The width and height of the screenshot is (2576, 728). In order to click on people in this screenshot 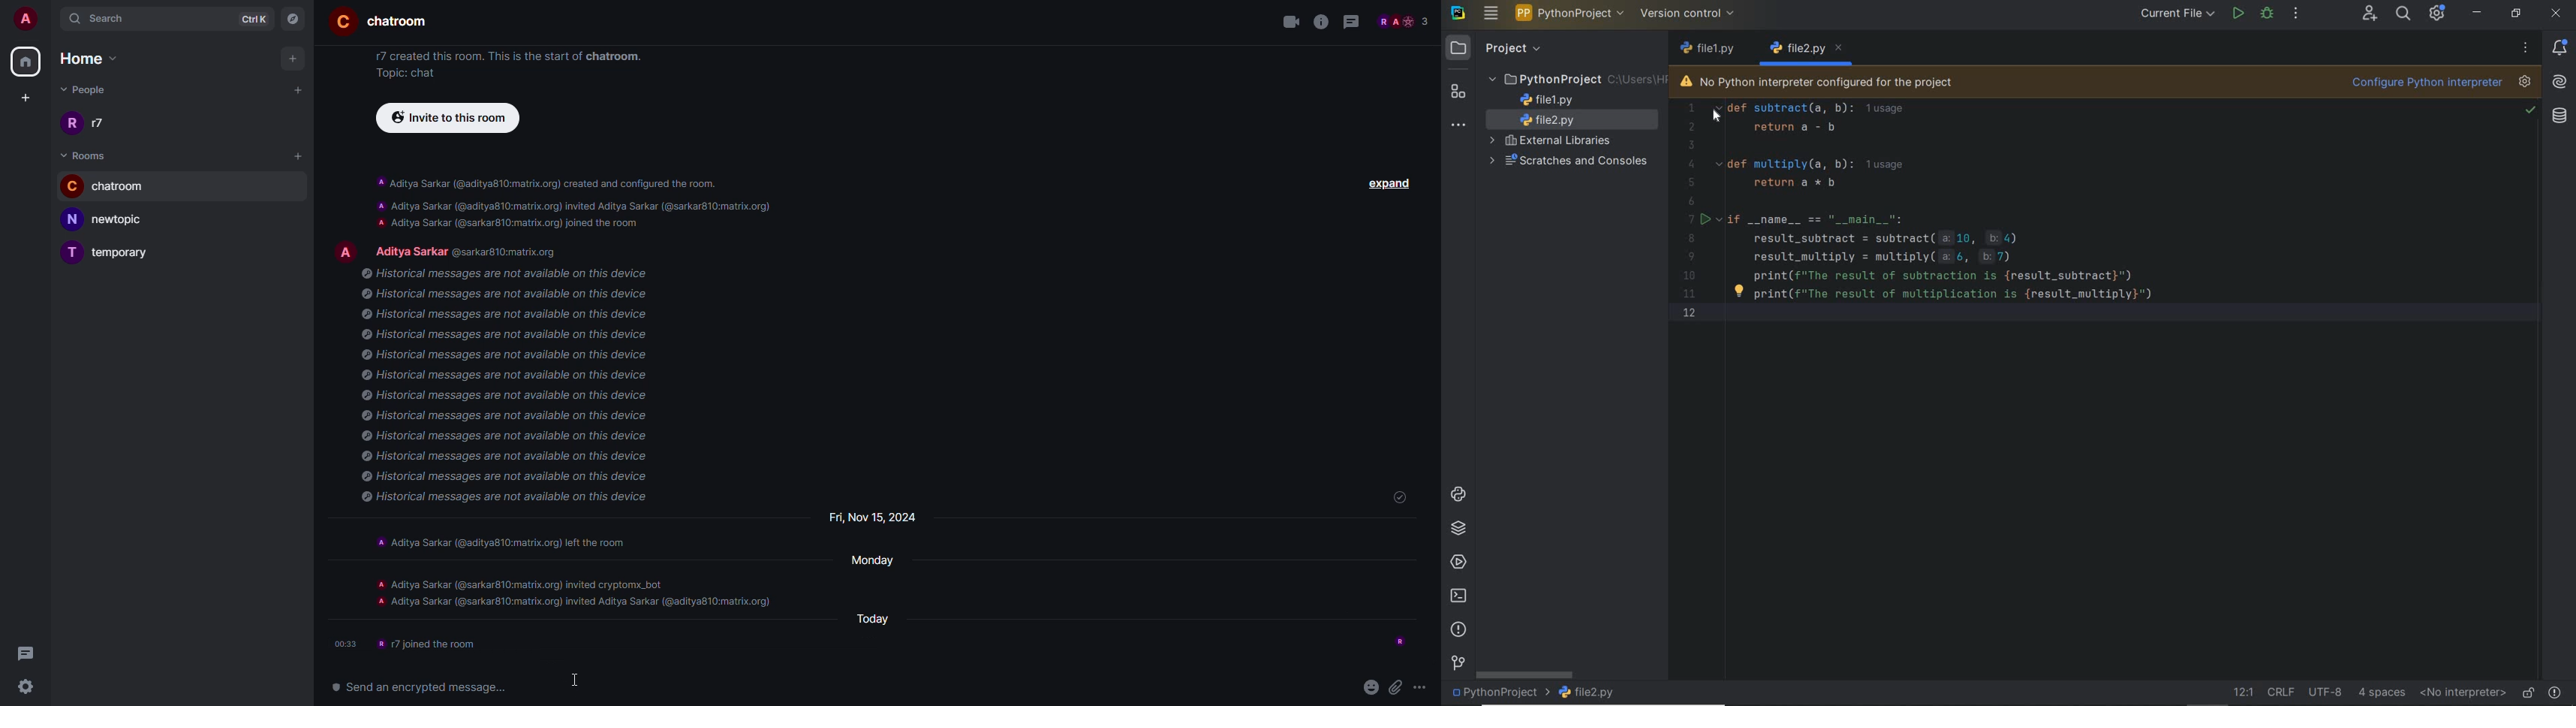, I will do `click(1404, 21)`.